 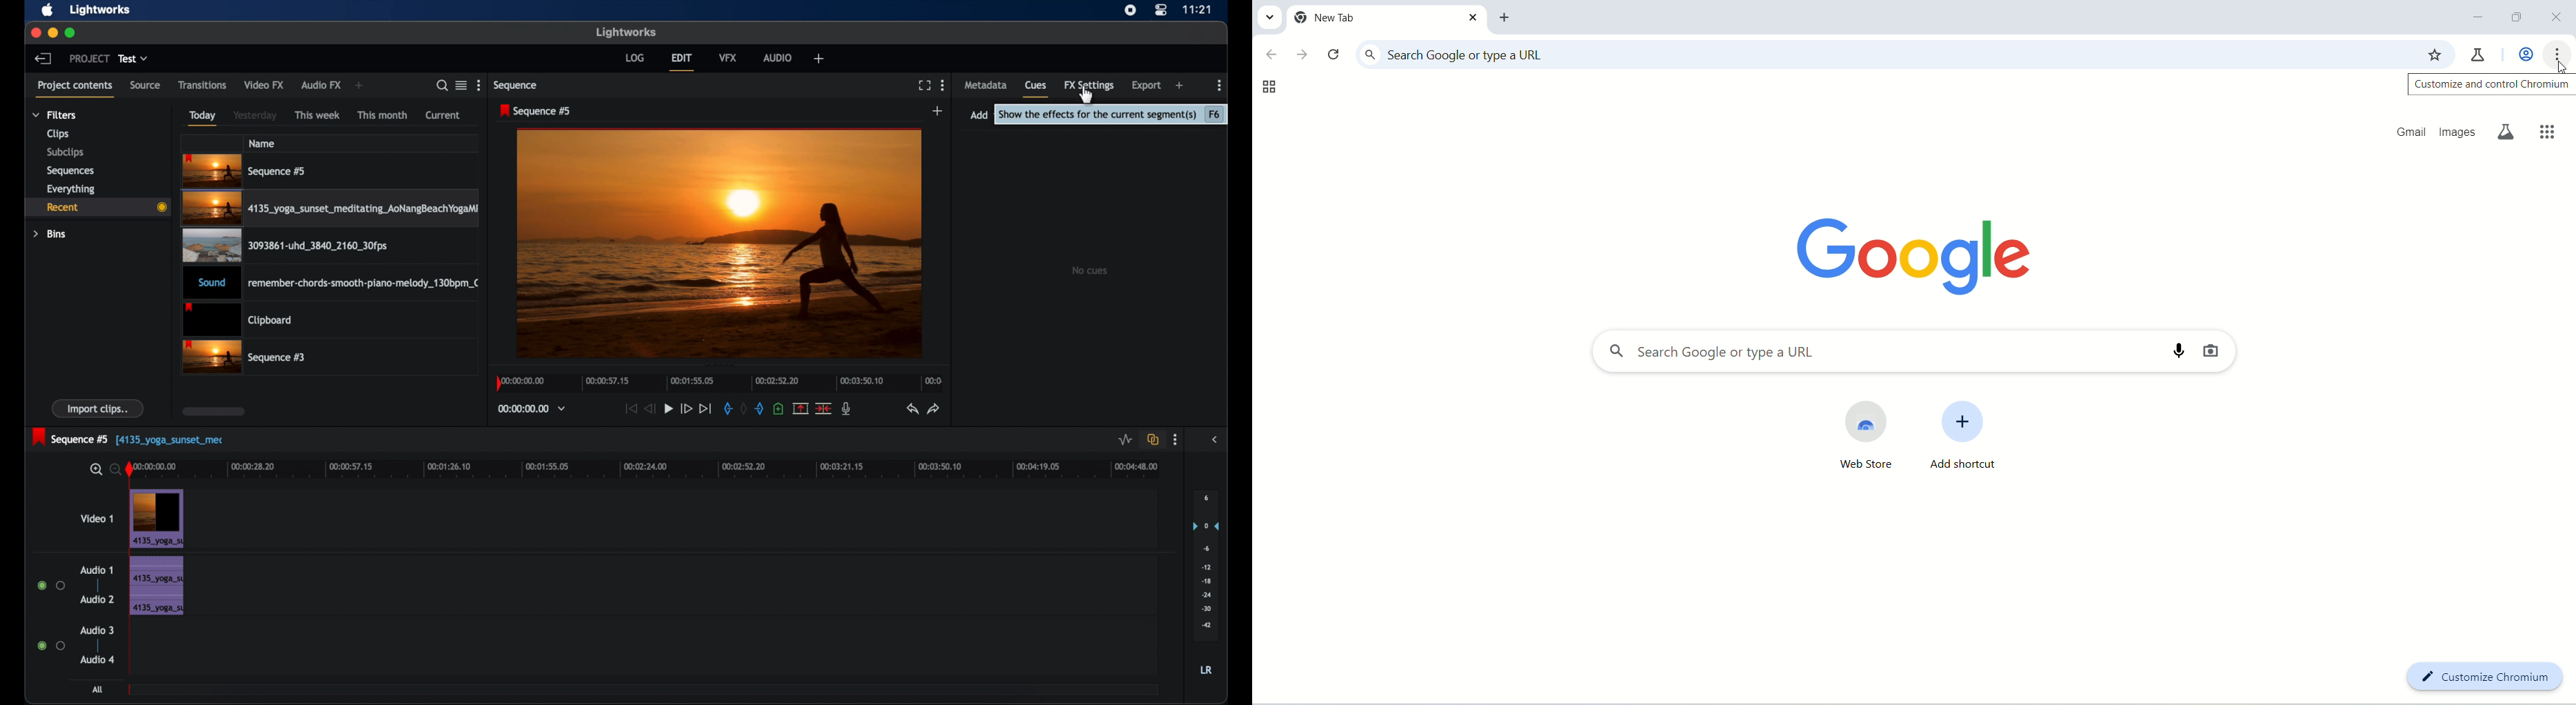 I want to click on add, so click(x=1181, y=86).